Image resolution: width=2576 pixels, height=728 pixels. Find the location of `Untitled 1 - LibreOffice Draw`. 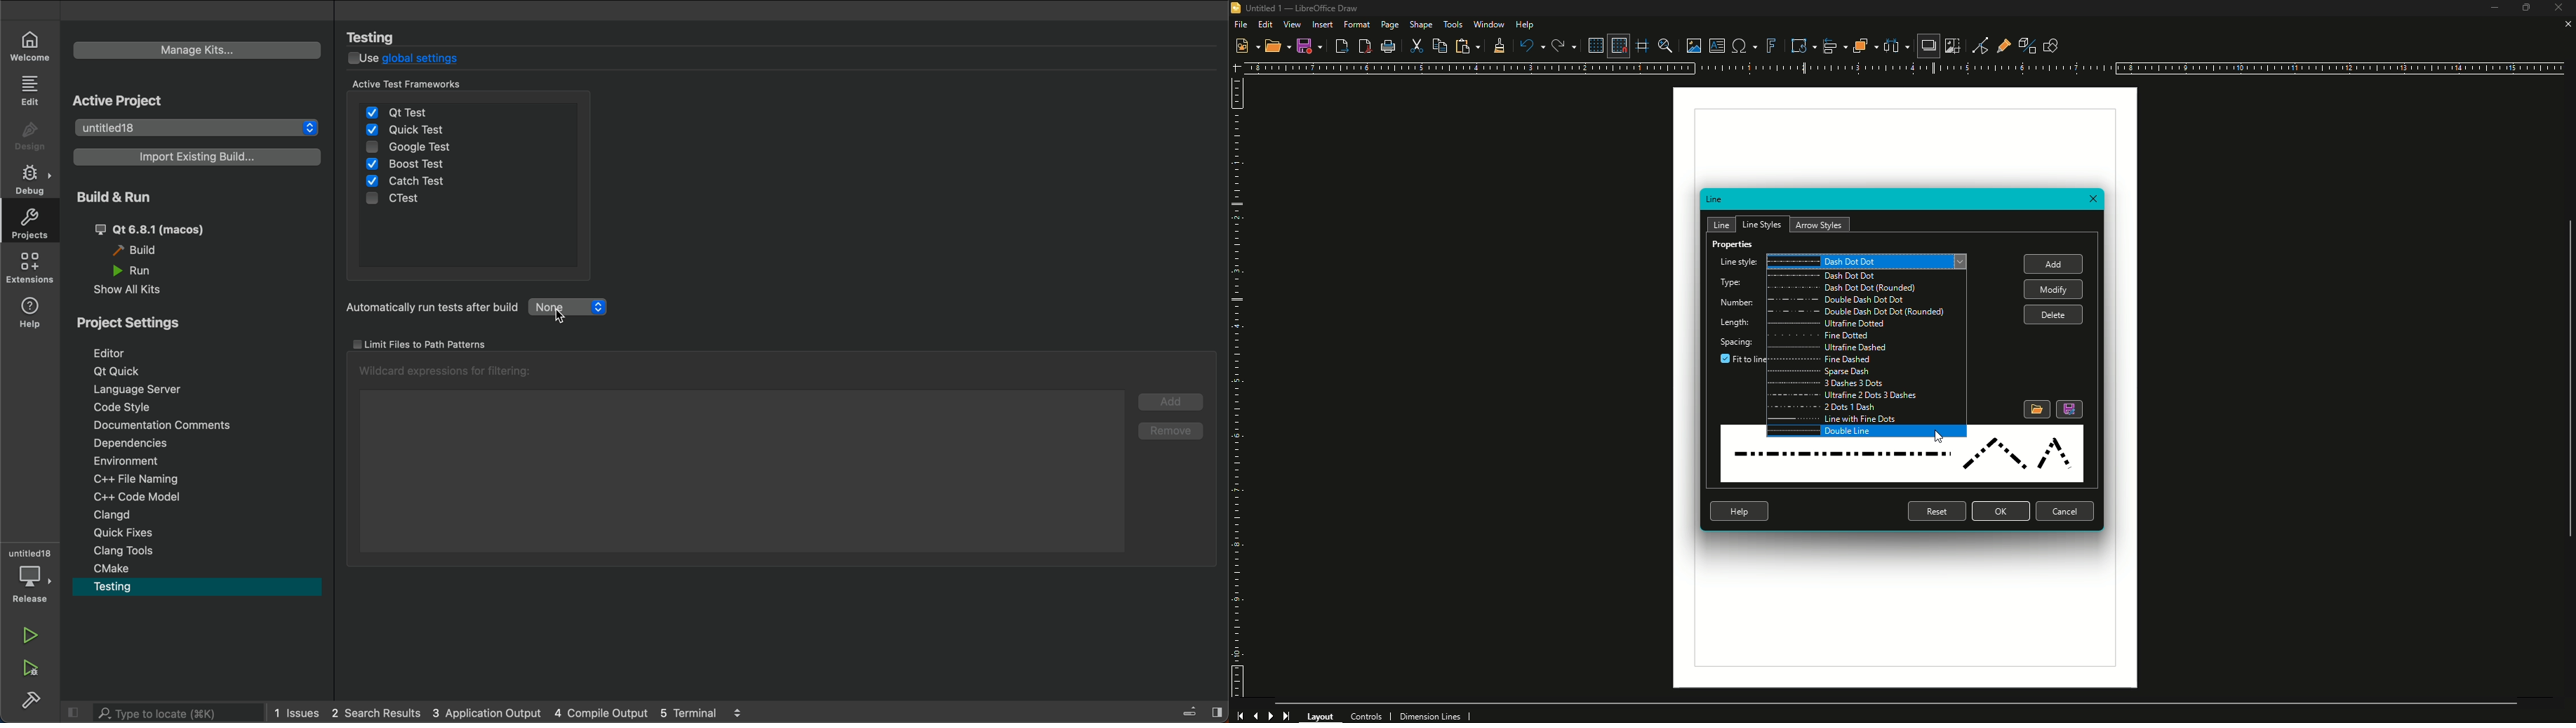

Untitled 1 - LibreOffice Draw is located at coordinates (1300, 8).